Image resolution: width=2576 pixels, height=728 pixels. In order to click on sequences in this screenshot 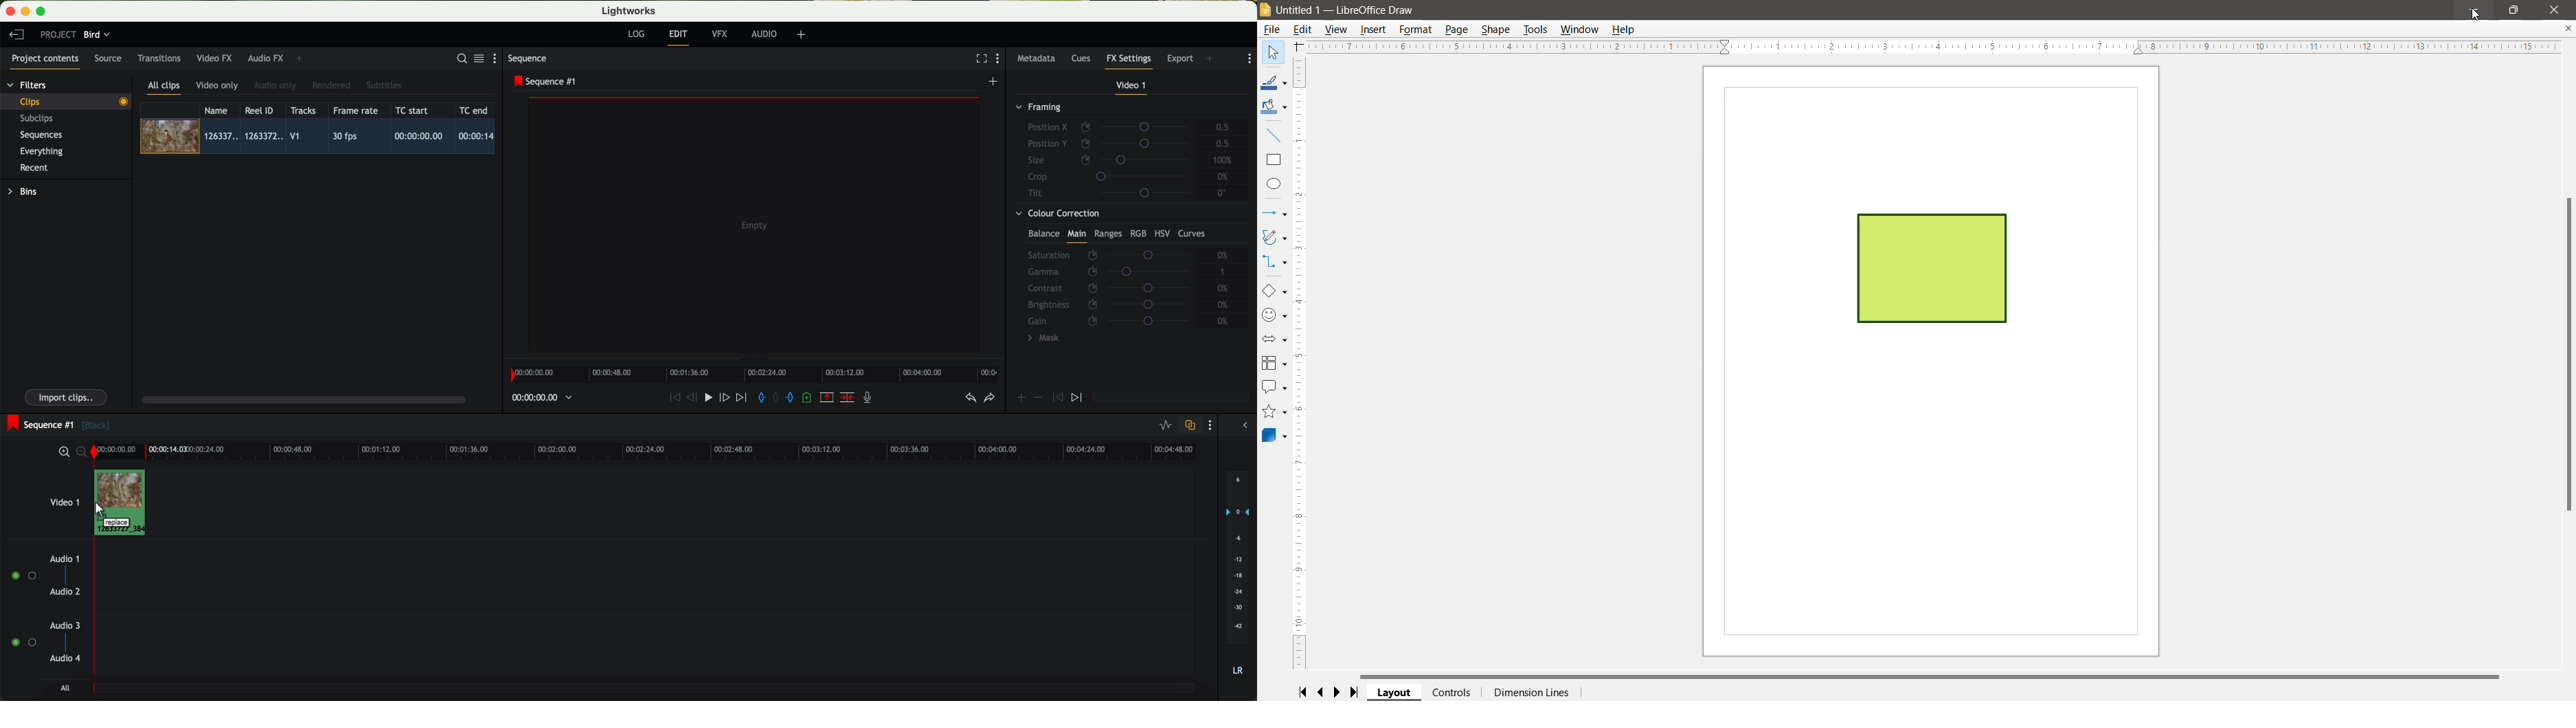, I will do `click(41, 136)`.